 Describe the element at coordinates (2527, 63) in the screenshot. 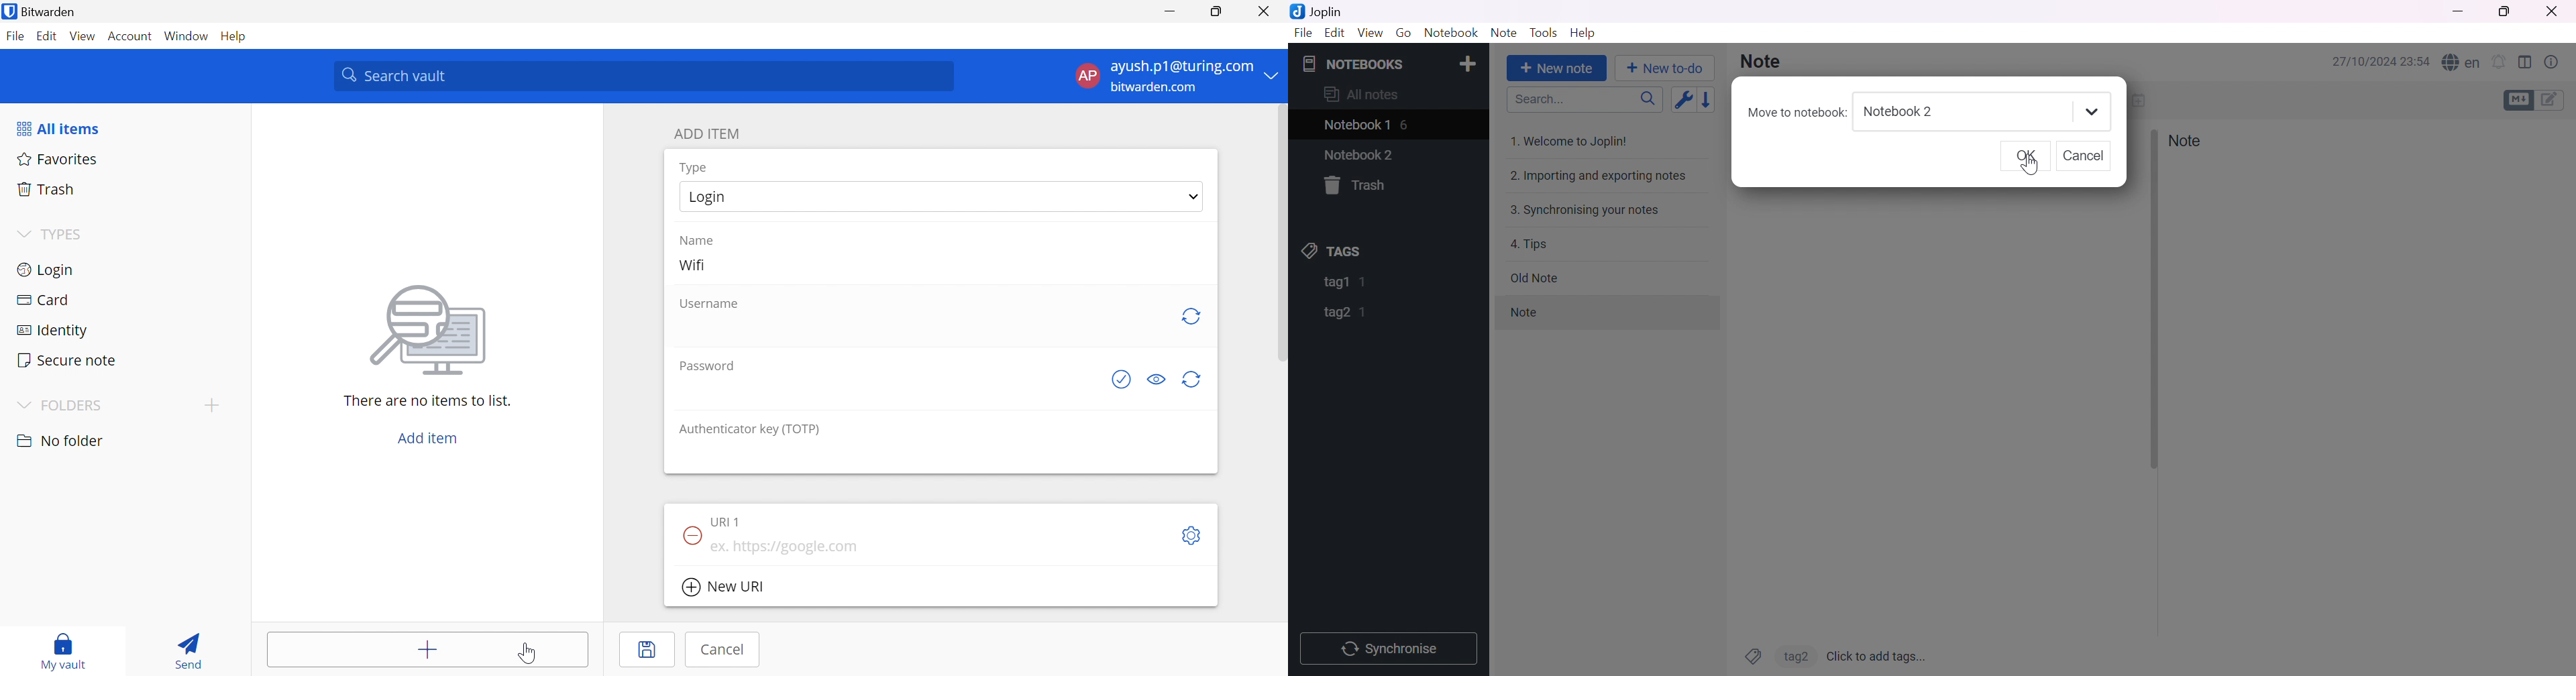

I see `Toggle editor layout` at that location.